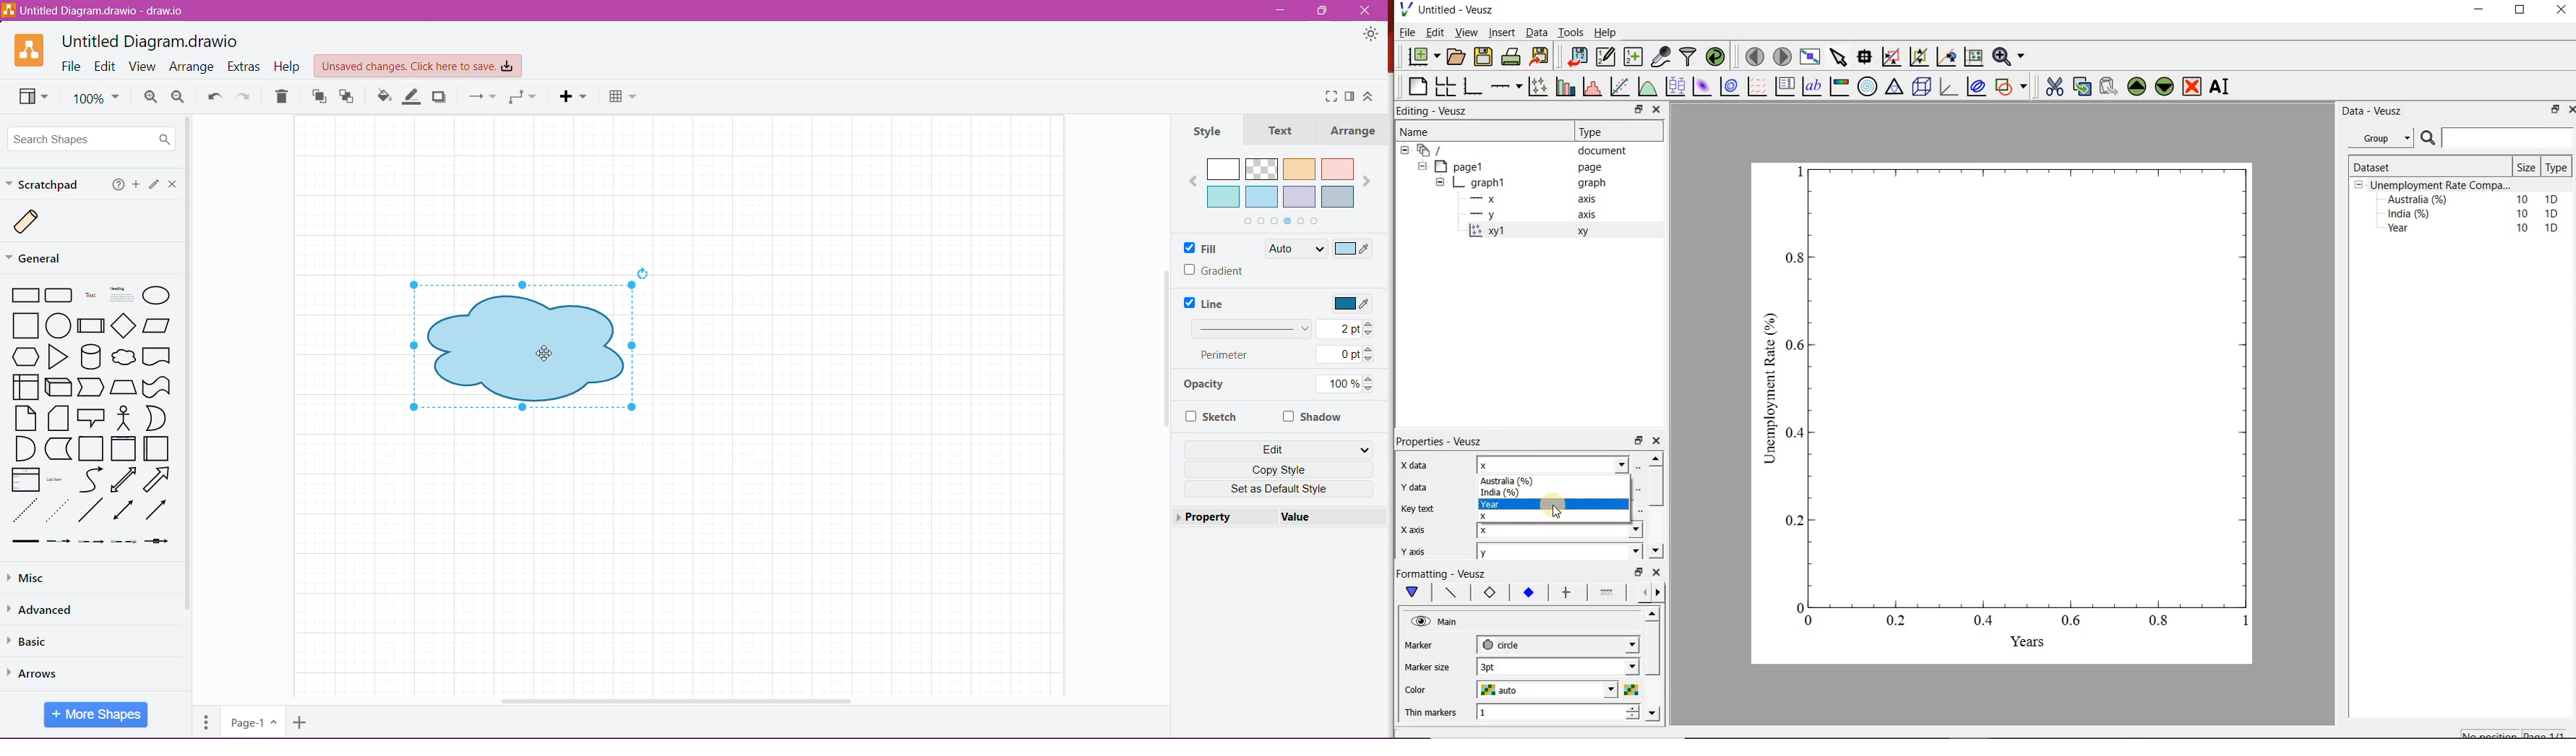 This screenshot has width=2576, height=756. What do you see at coordinates (1286, 354) in the screenshot?
I see `Perimeter 0 pt` at bounding box center [1286, 354].